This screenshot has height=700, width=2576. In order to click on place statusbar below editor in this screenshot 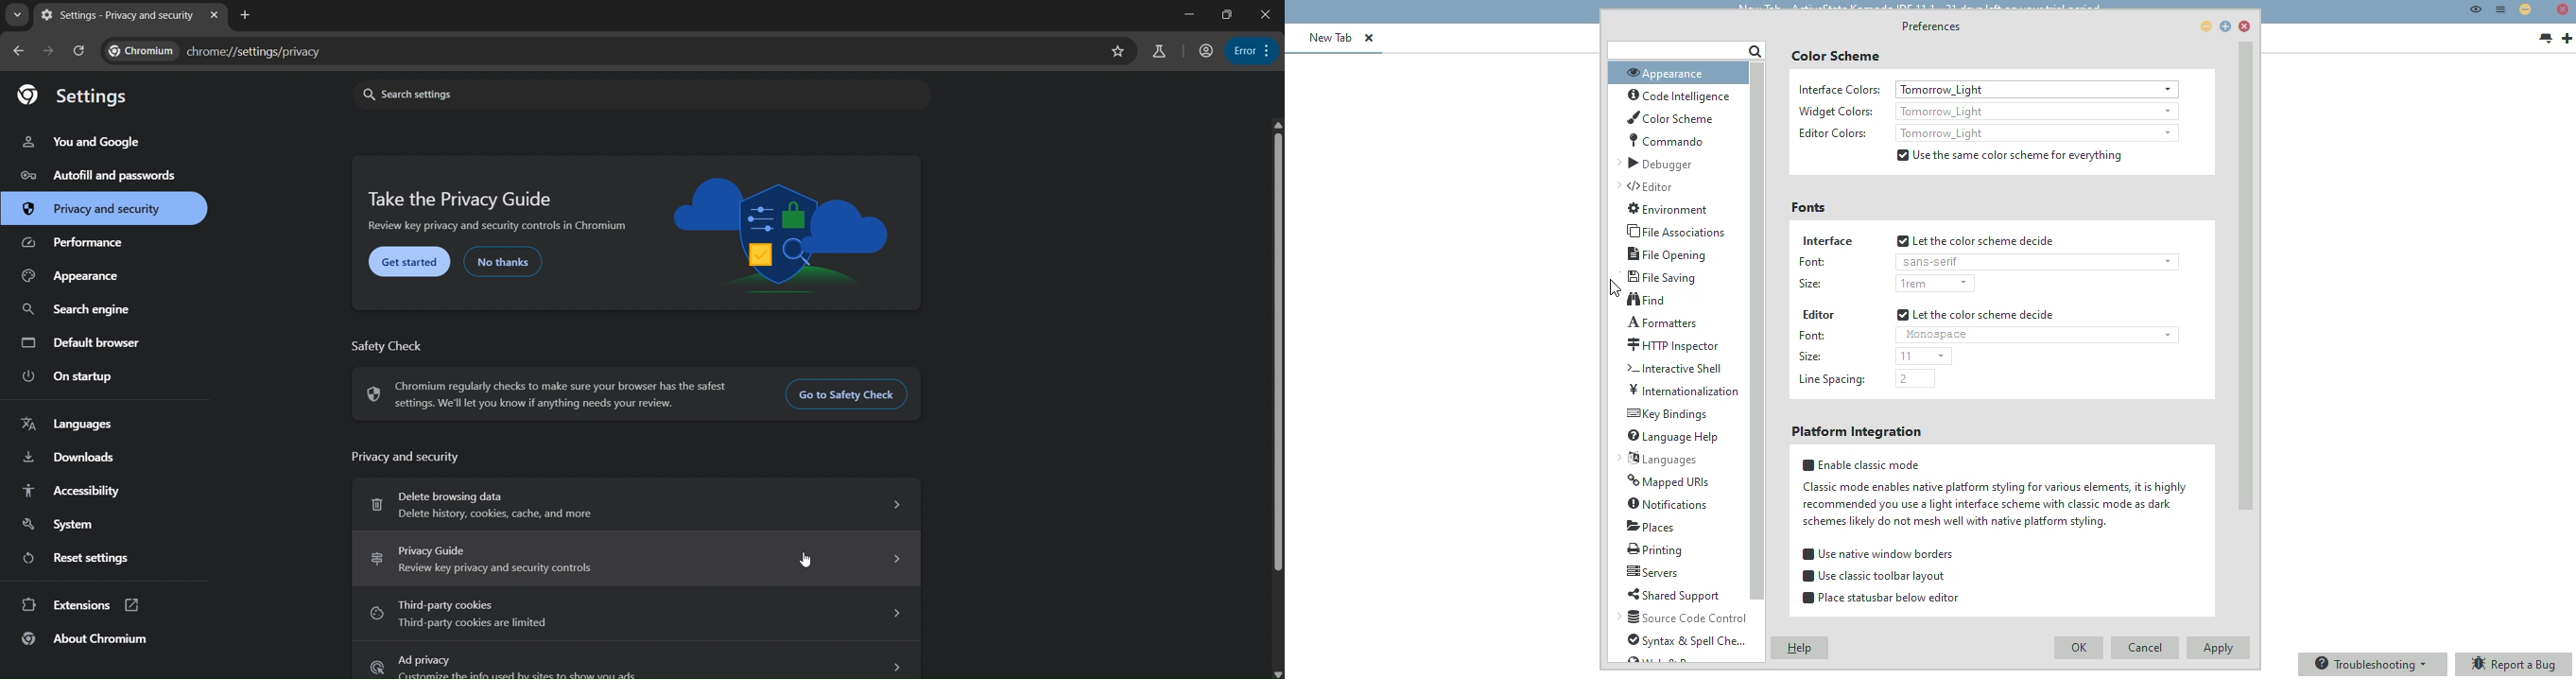, I will do `click(1880, 598)`.